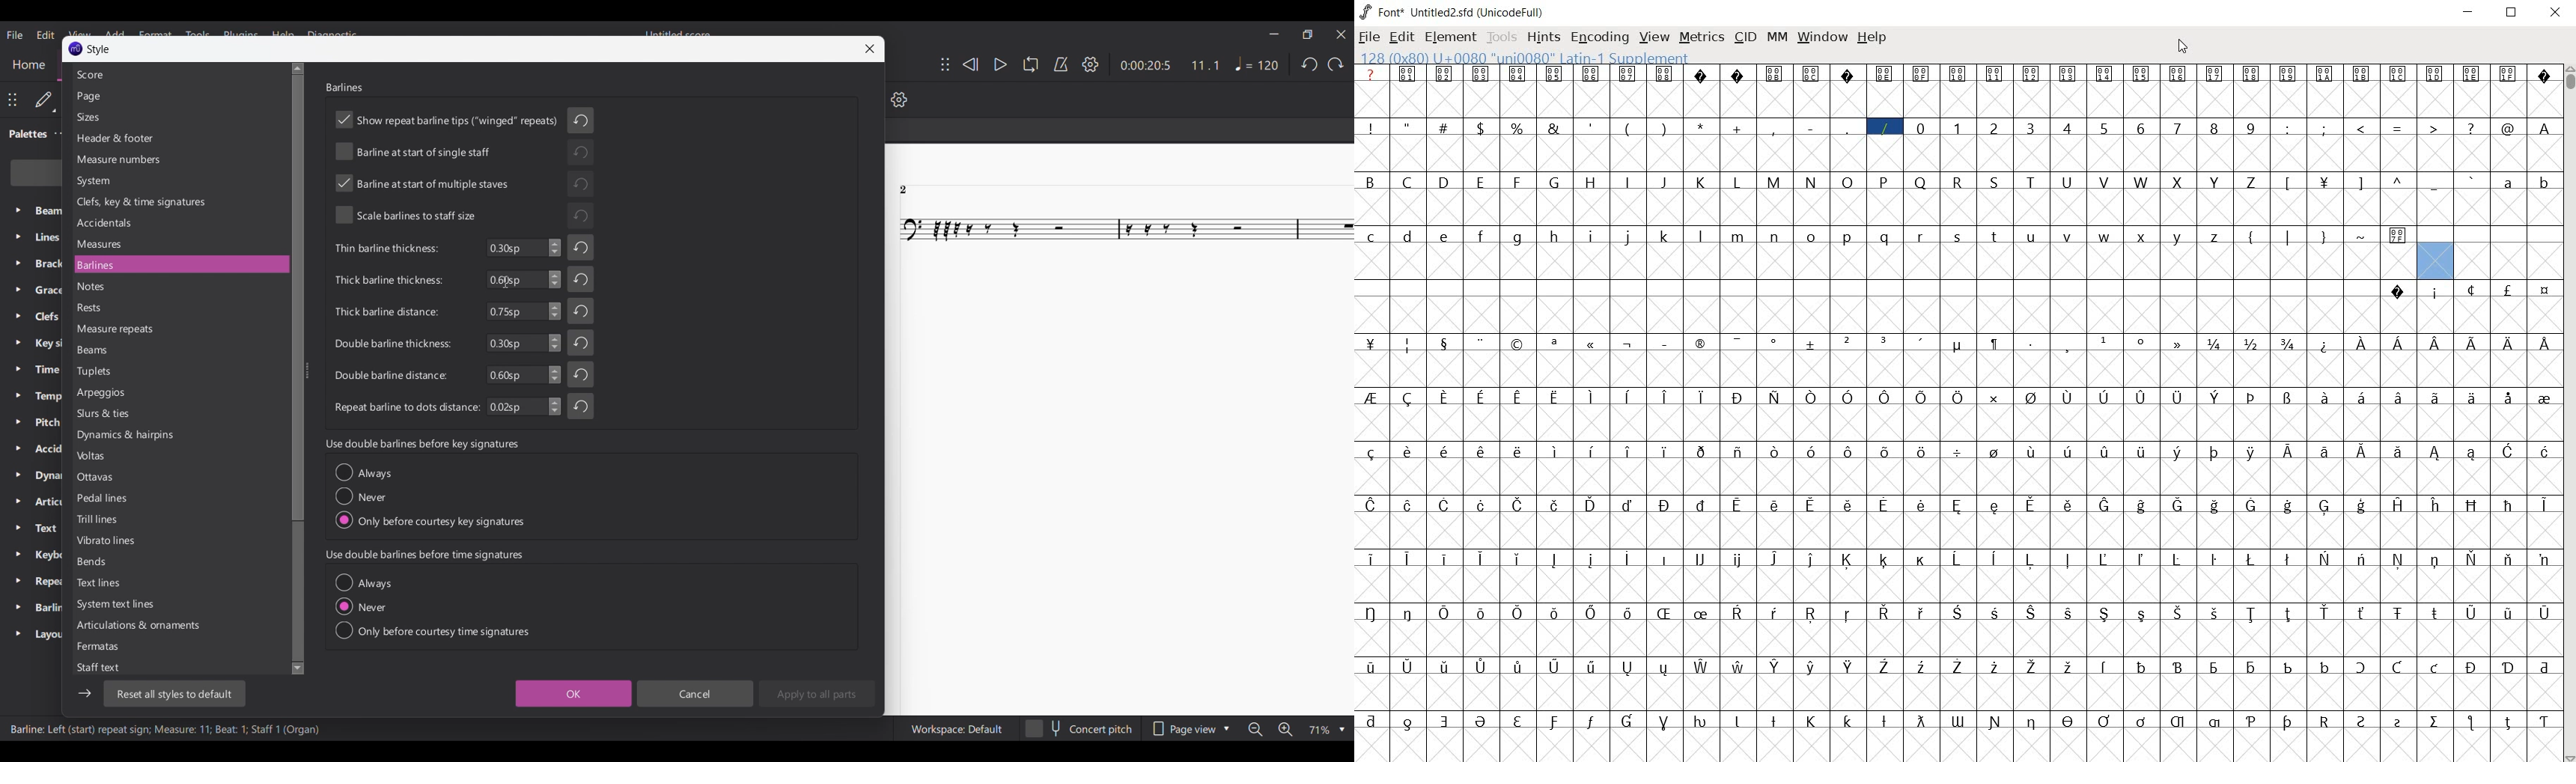  I want to click on glyph, so click(2251, 74).